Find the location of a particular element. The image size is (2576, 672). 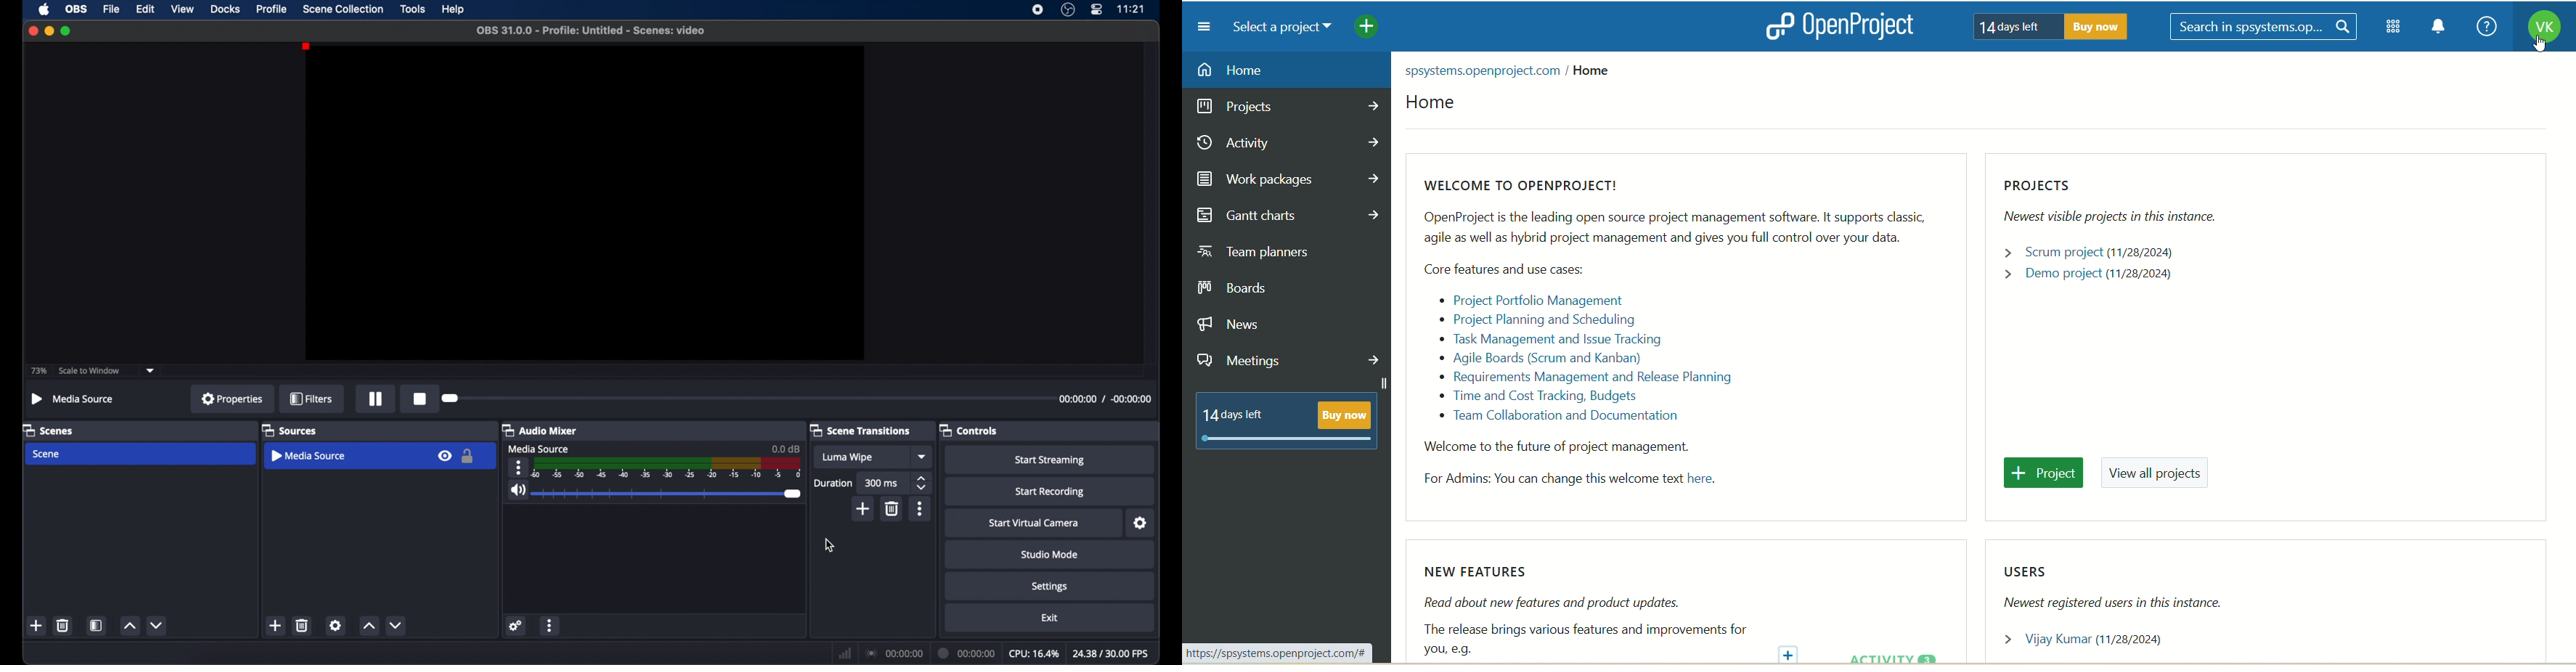

delete is located at coordinates (893, 509).